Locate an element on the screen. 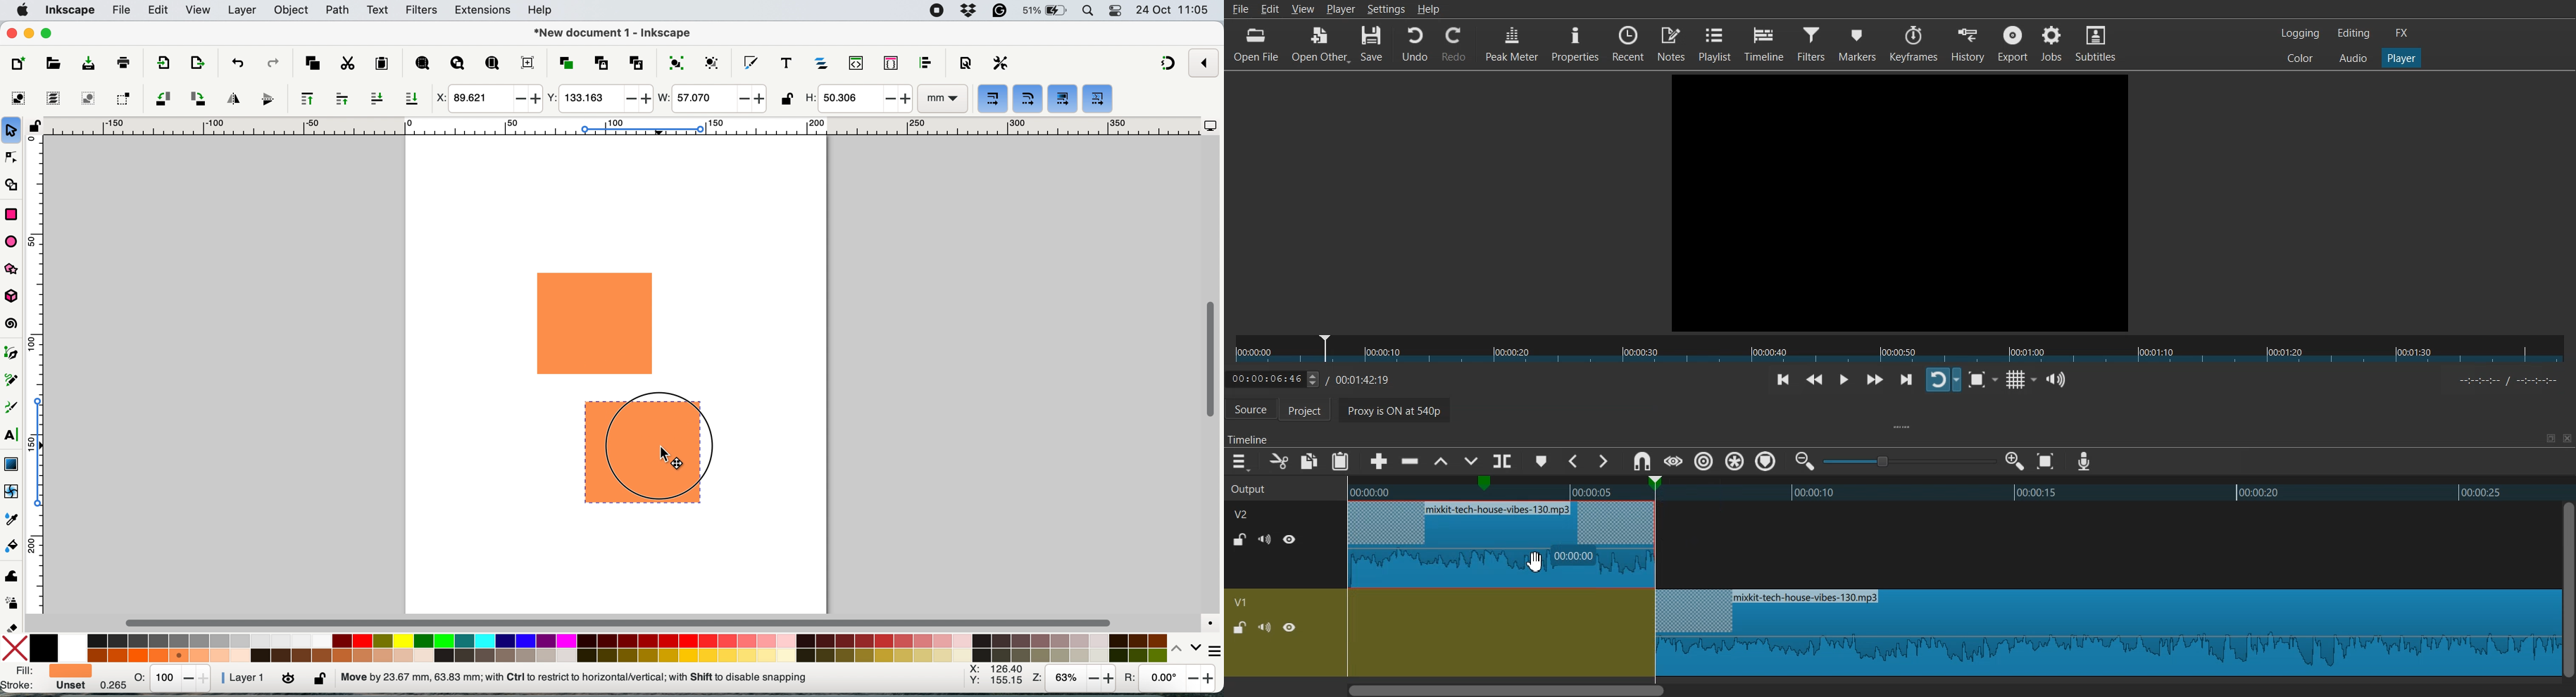 Image resolution: width=2576 pixels, height=700 pixels. document properties is located at coordinates (965, 64).